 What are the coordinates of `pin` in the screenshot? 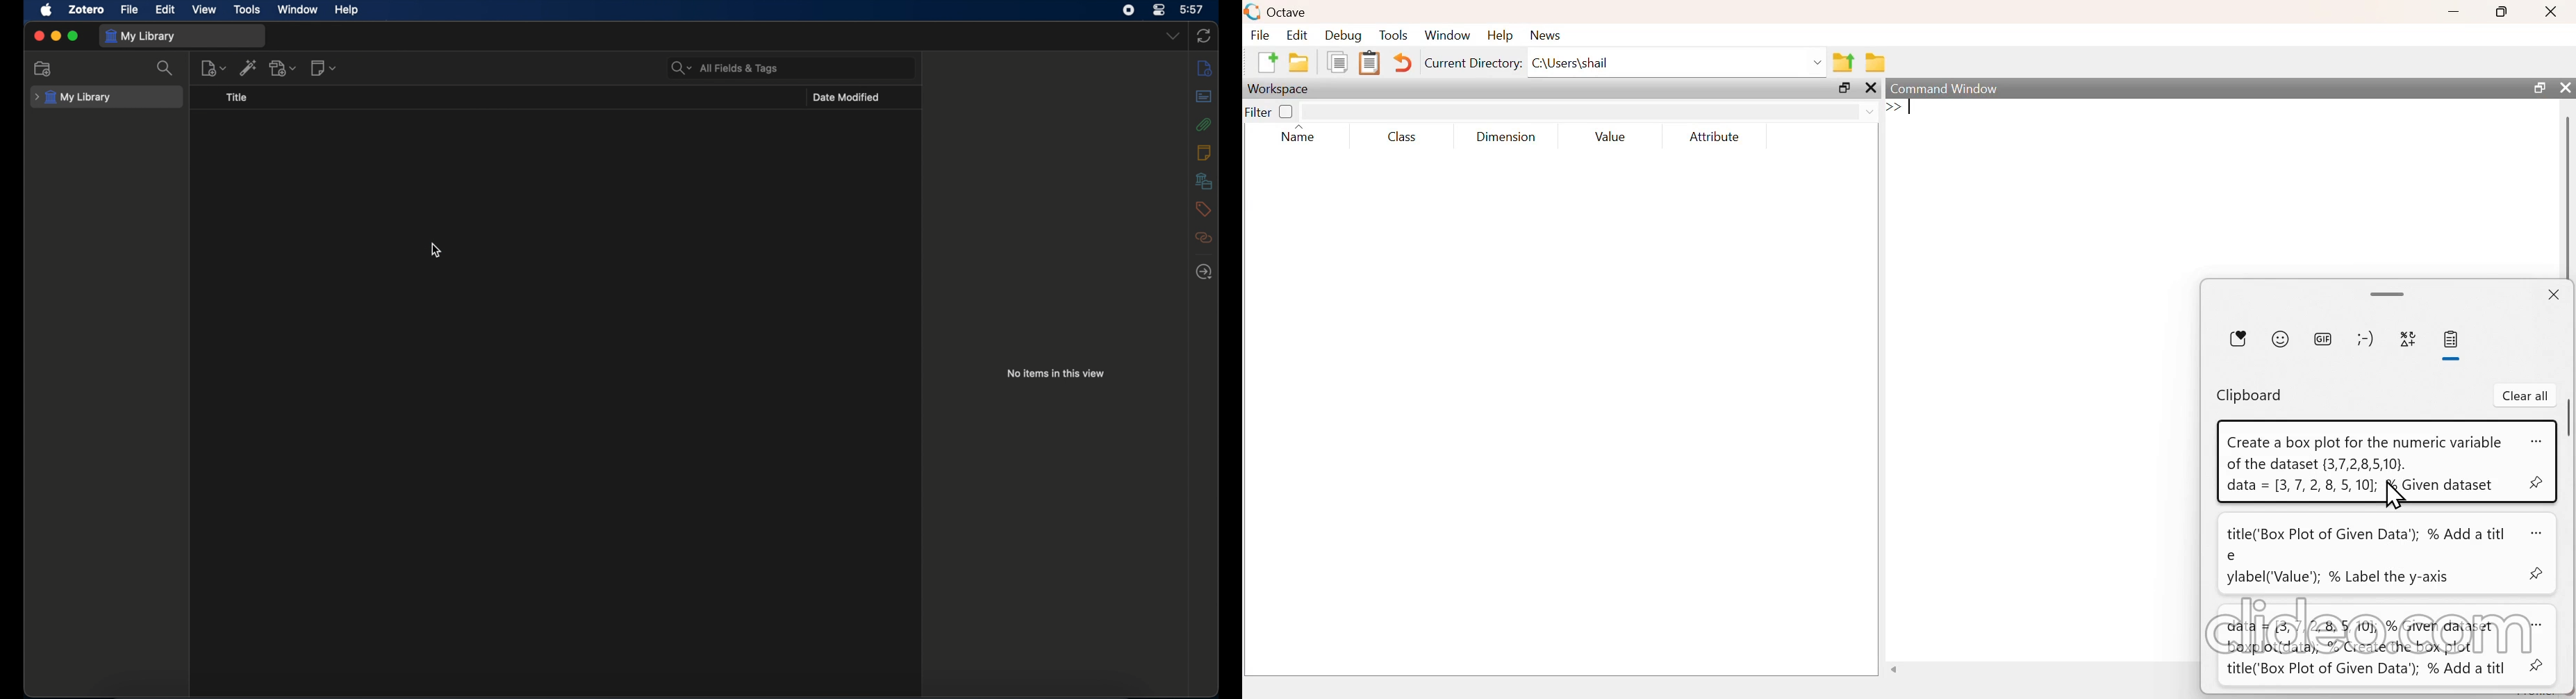 It's located at (2545, 668).